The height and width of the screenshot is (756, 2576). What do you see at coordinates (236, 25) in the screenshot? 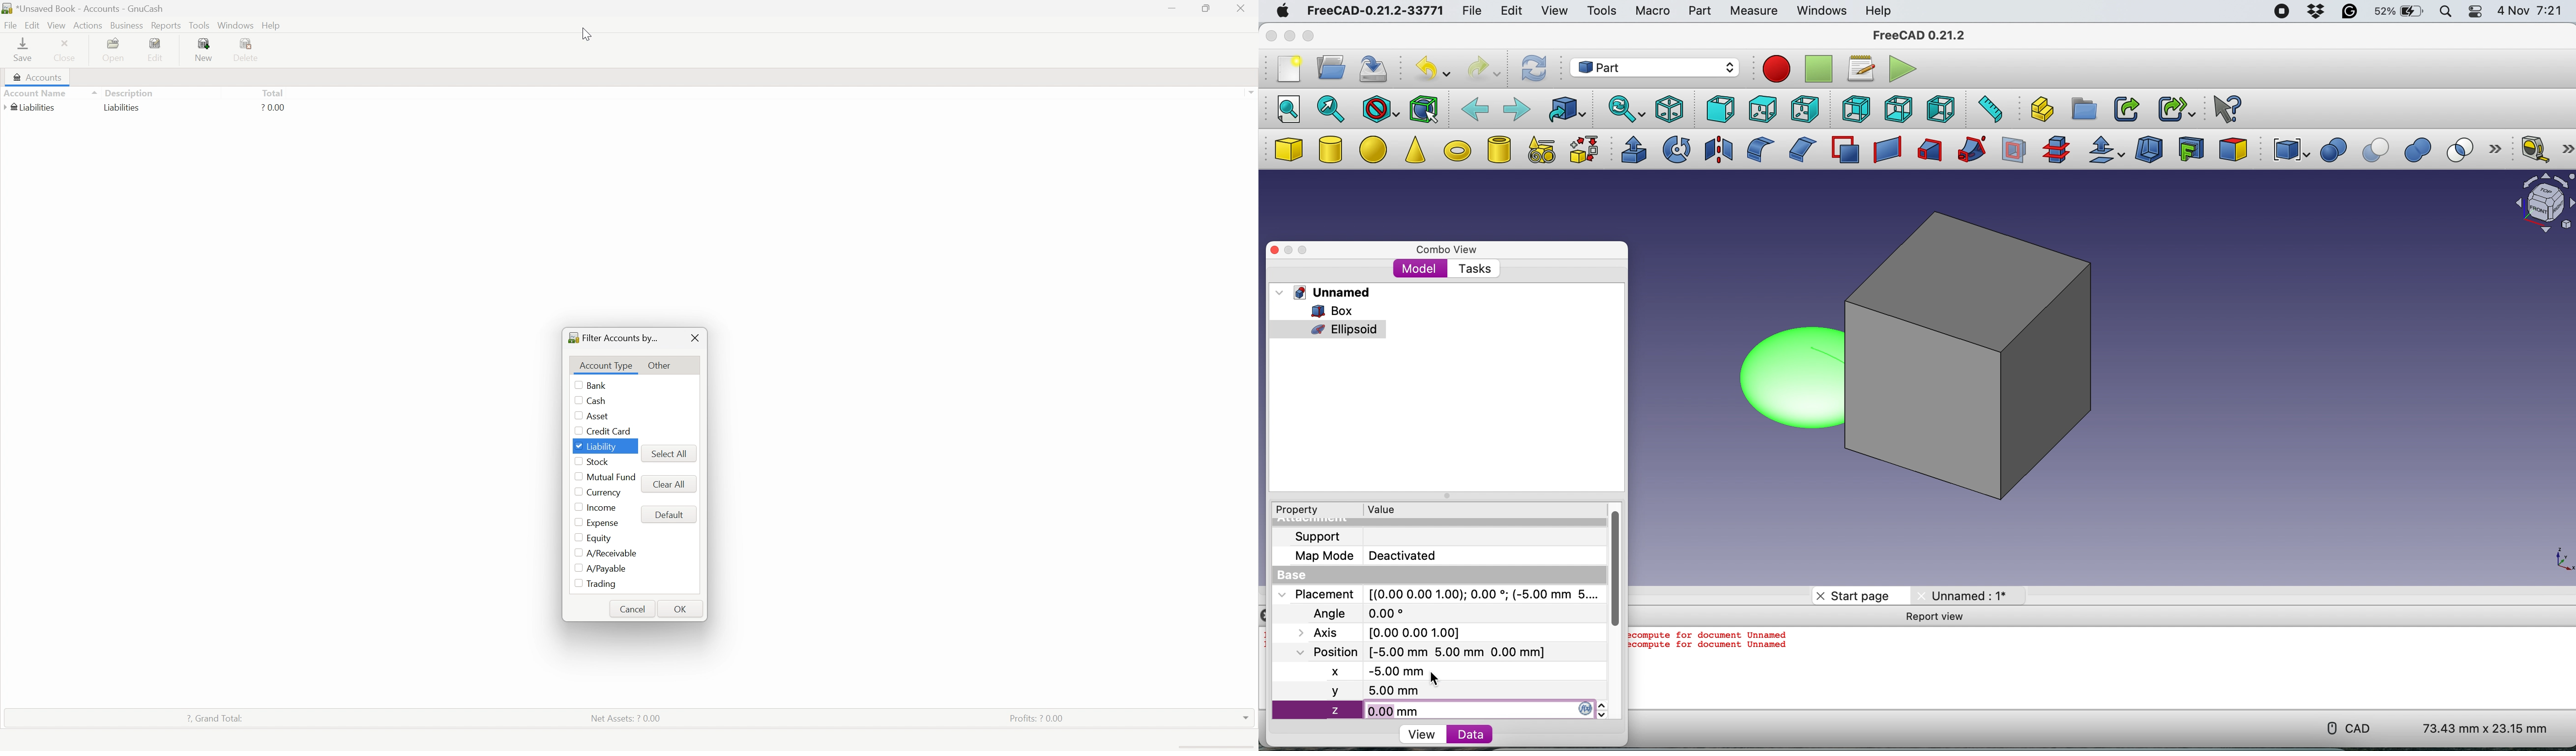
I see `Windows` at bounding box center [236, 25].